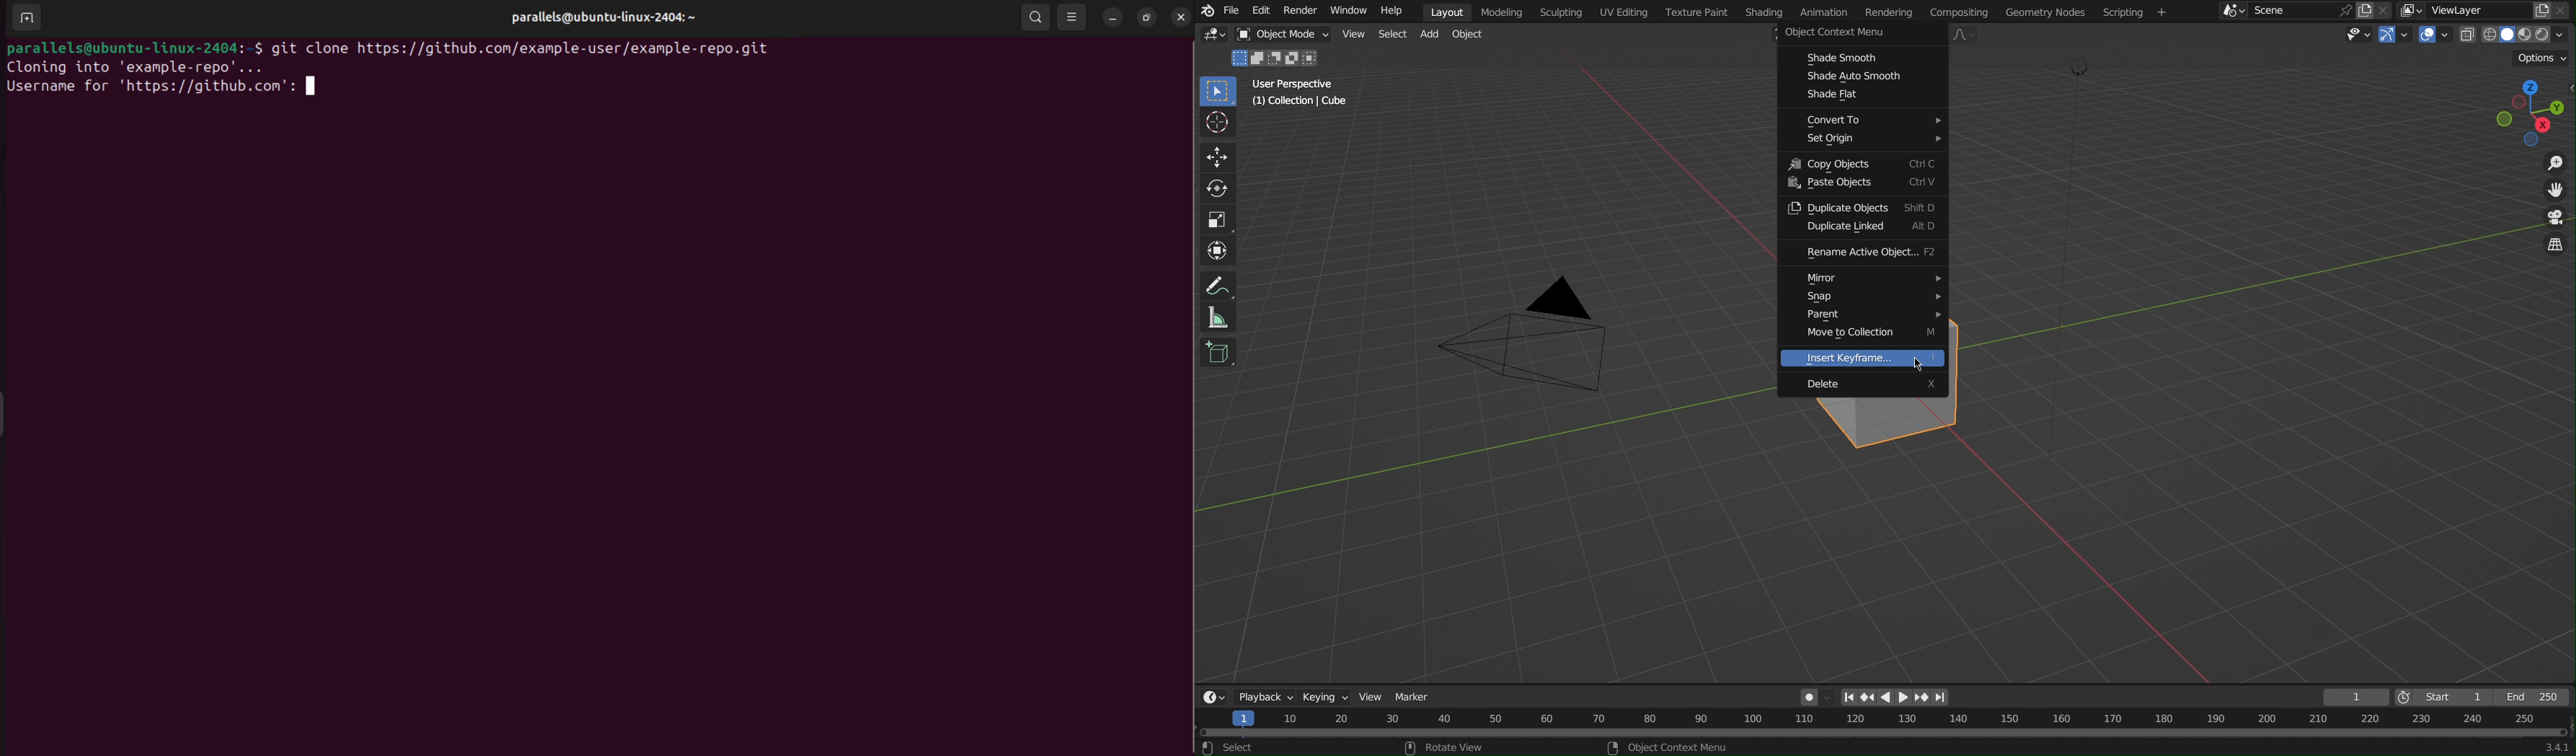  Describe the element at coordinates (2553, 219) in the screenshot. I see `Toggle Camera View` at that location.